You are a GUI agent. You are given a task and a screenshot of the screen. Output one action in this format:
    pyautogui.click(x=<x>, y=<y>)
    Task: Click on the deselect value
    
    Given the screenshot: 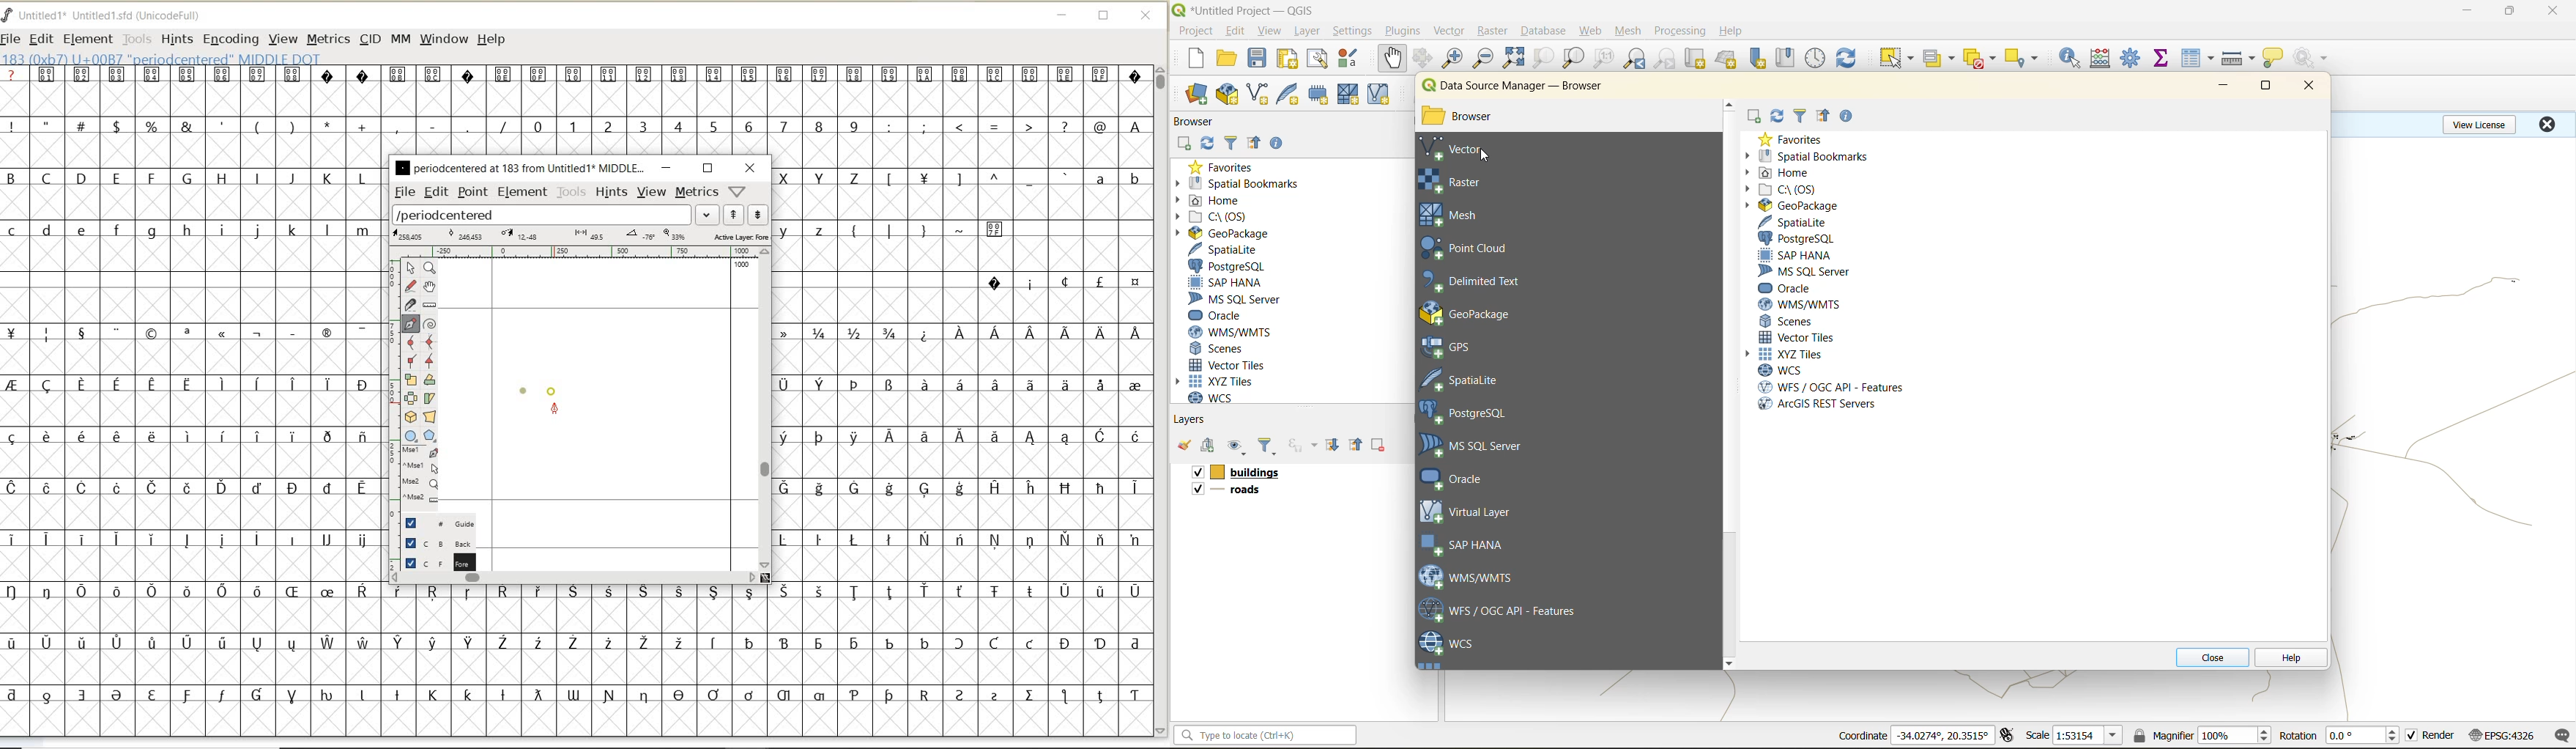 What is the action you would take?
    pyautogui.click(x=1981, y=59)
    